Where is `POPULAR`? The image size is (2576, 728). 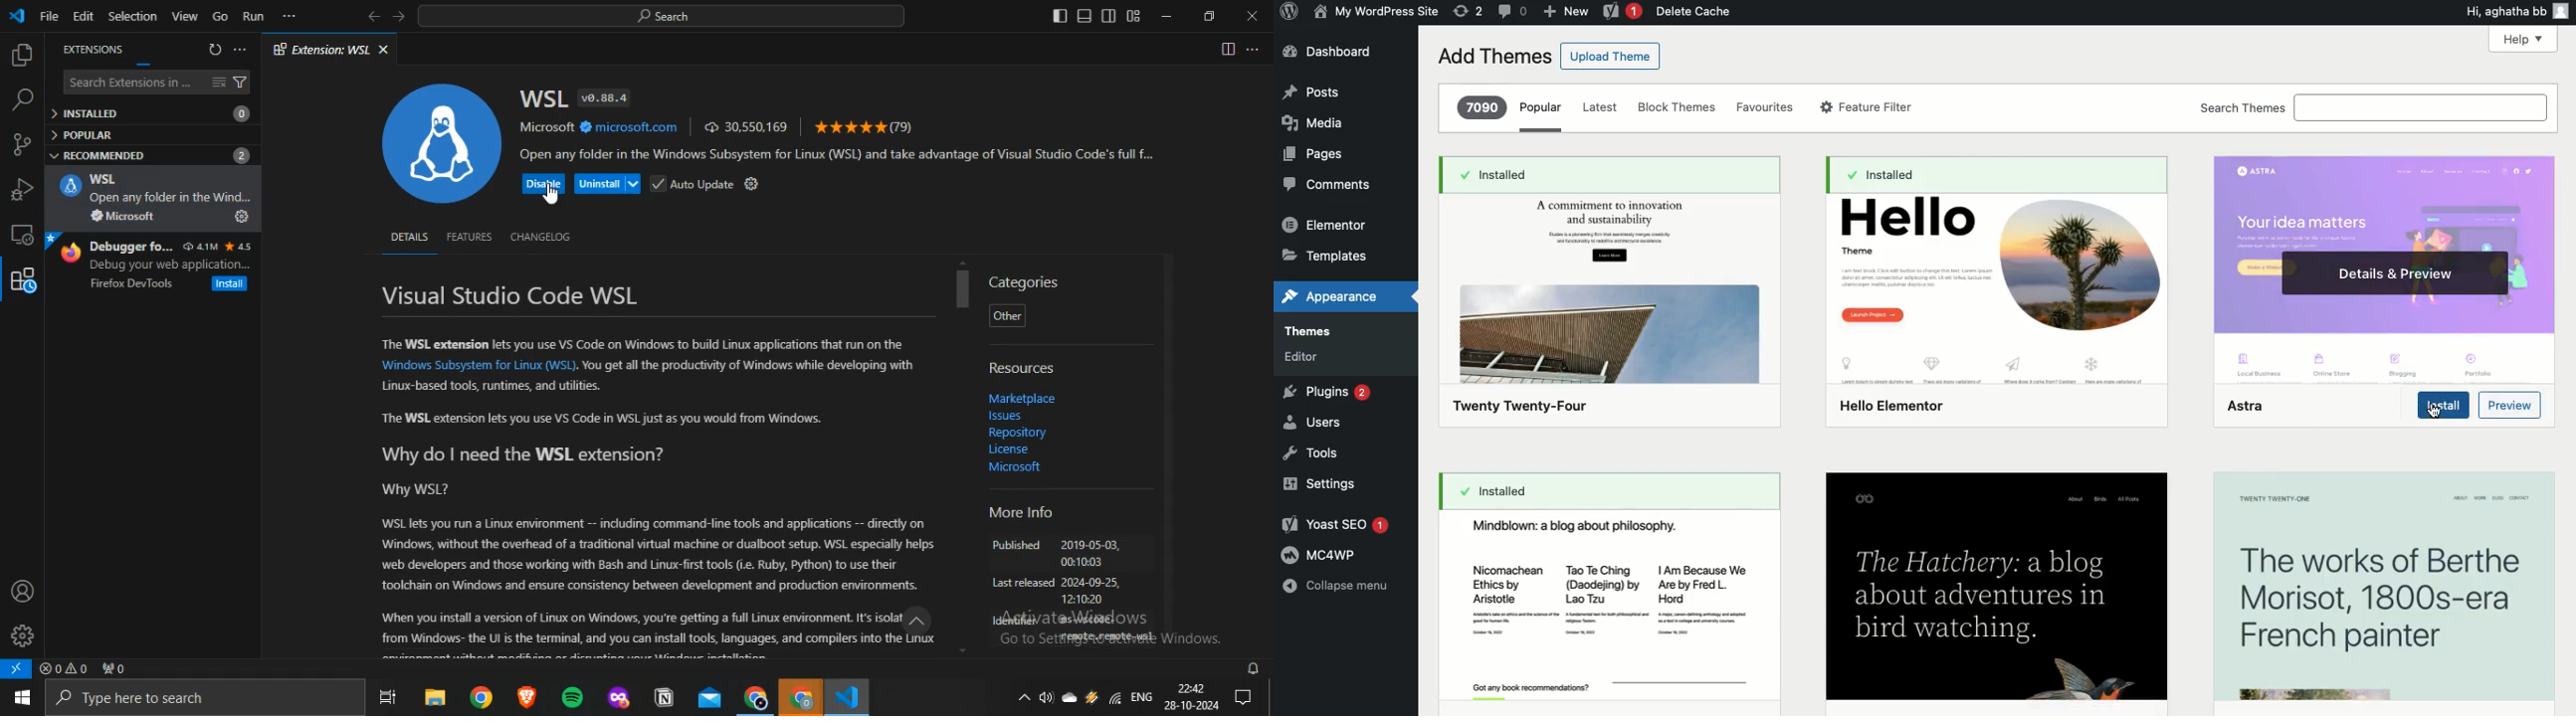
POPULAR is located at coordinates (88, 134).